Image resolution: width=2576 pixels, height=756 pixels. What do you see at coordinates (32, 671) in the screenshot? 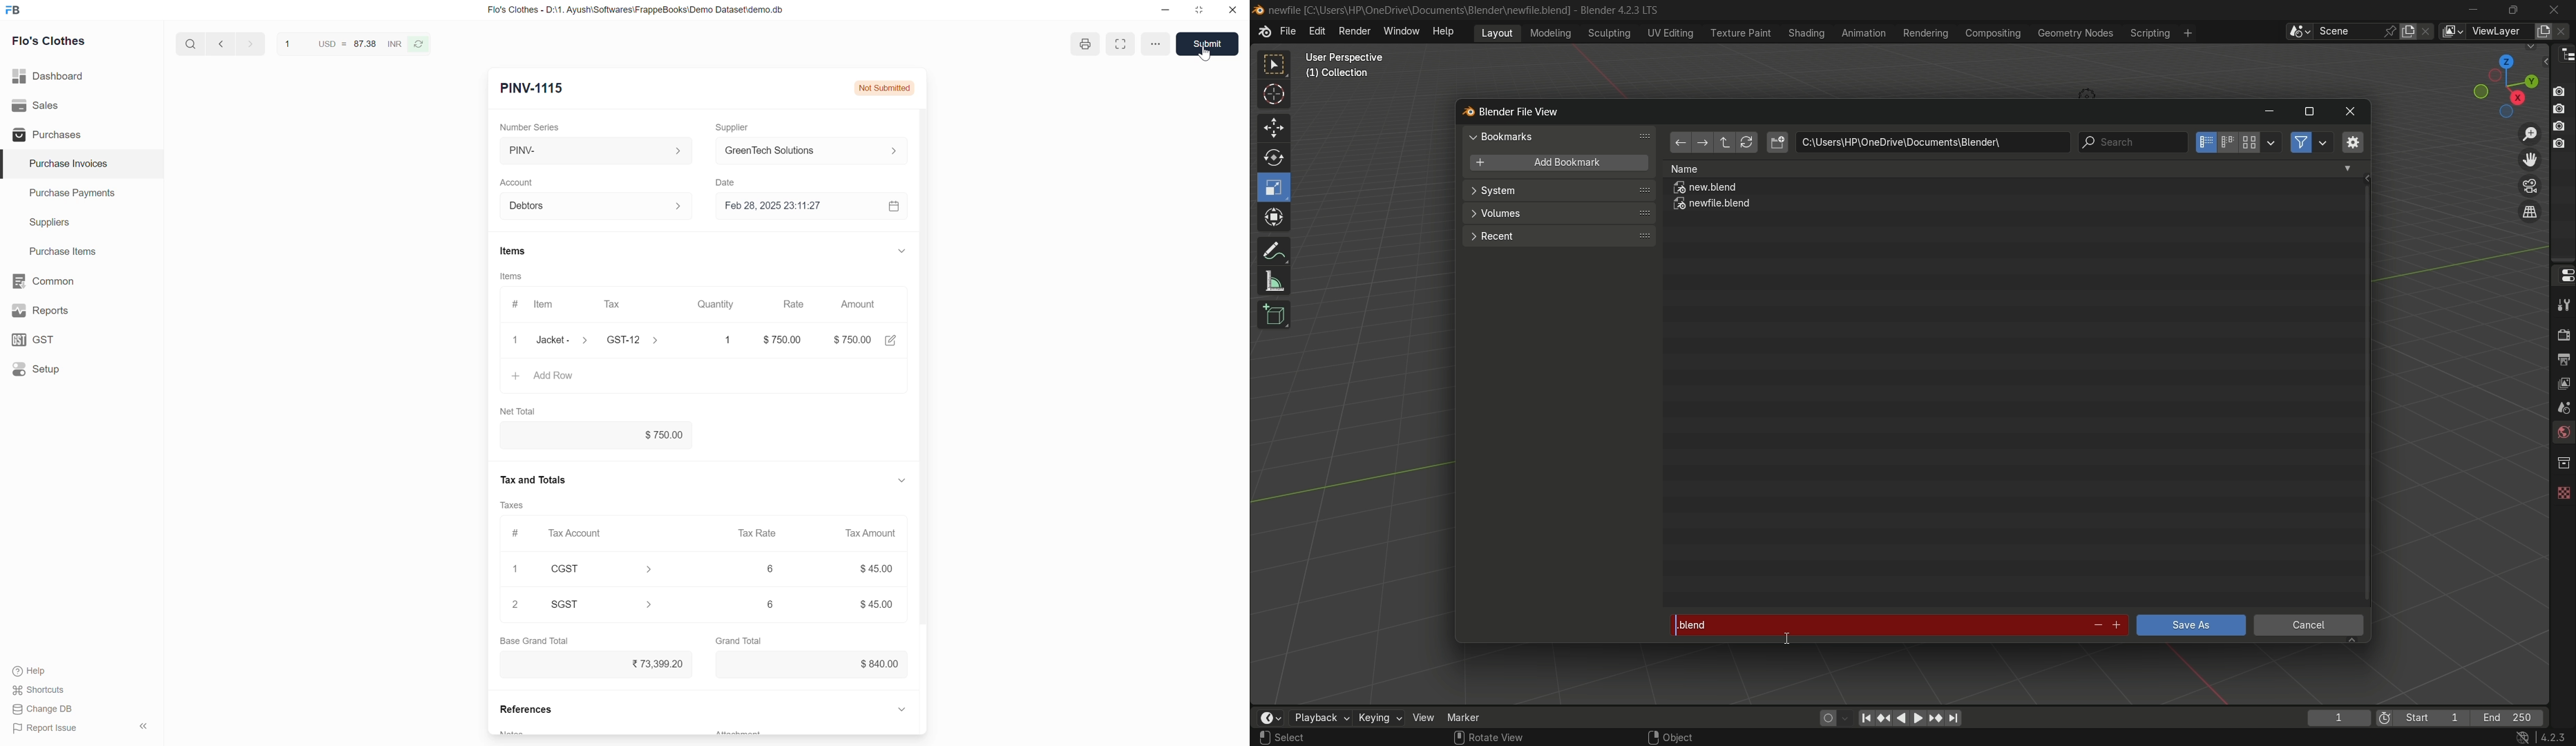
I see `Help` at bounding box center [32, 671].